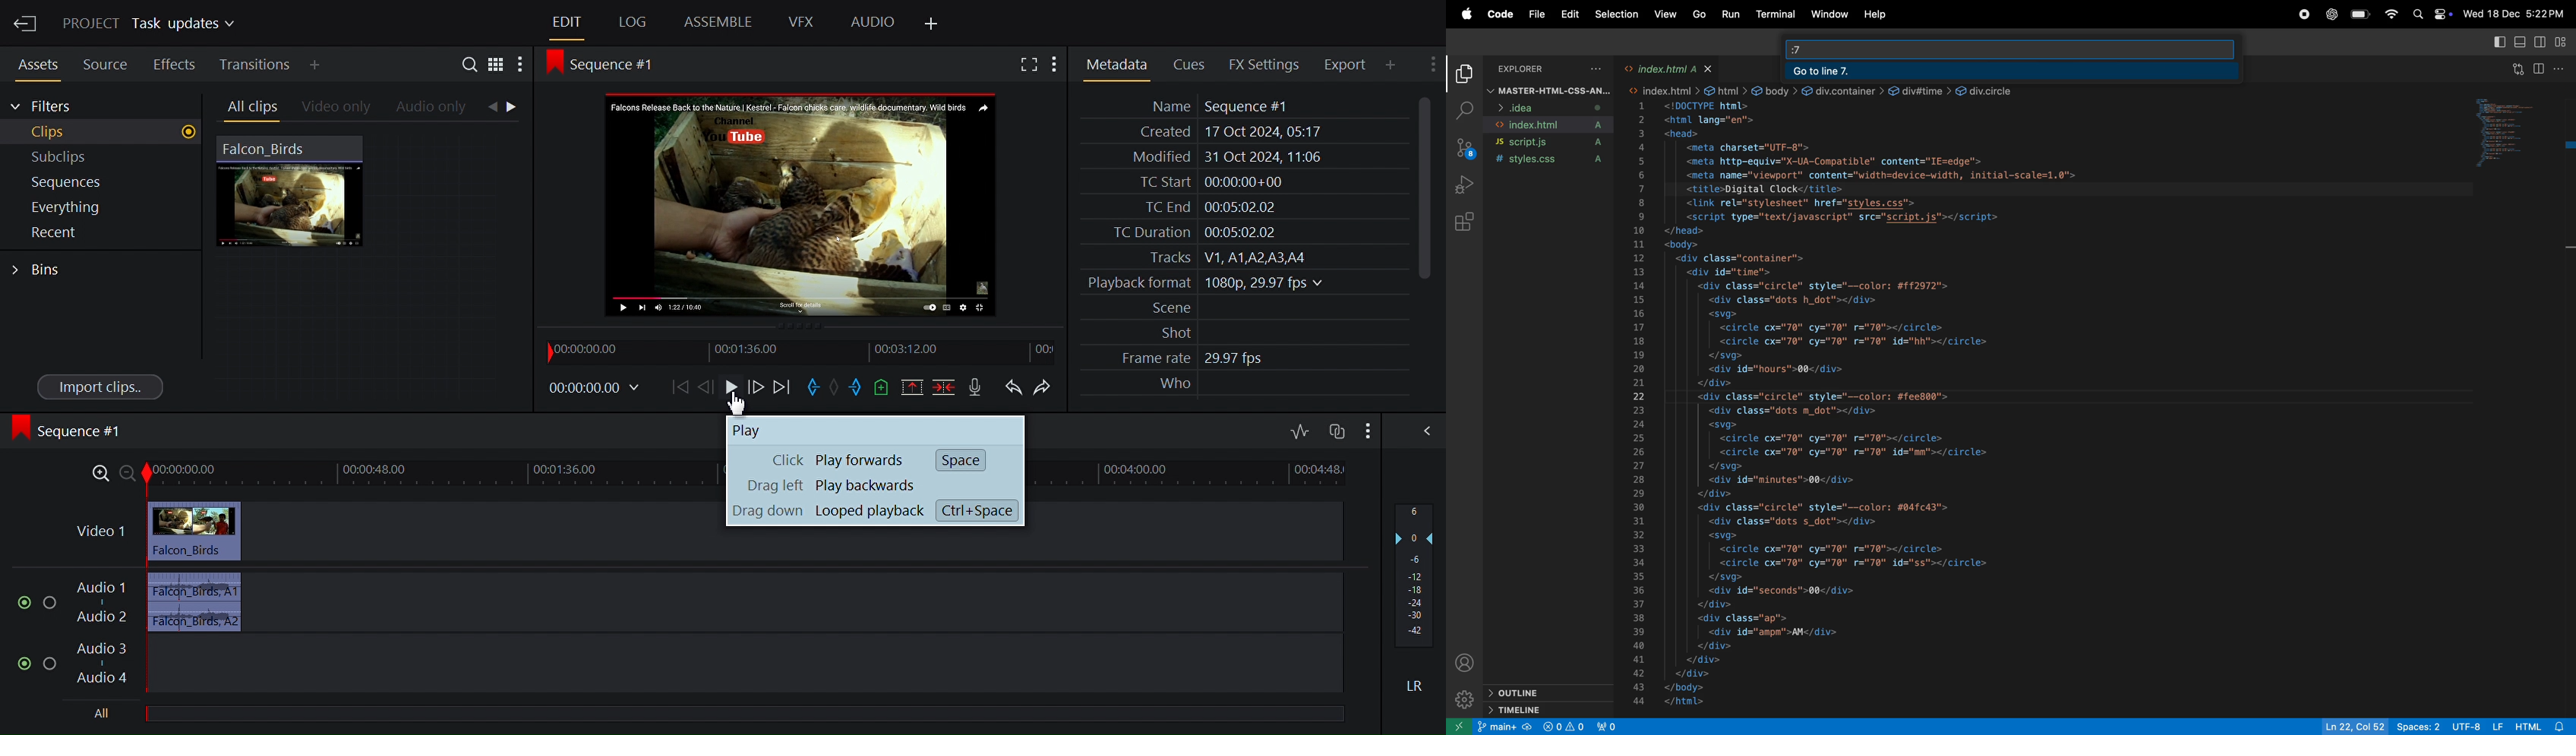 This screenshot has width=2576, height=756. Describe the element at coordinates (1459, 726) in the screenshot. I see `open another window` at that location.